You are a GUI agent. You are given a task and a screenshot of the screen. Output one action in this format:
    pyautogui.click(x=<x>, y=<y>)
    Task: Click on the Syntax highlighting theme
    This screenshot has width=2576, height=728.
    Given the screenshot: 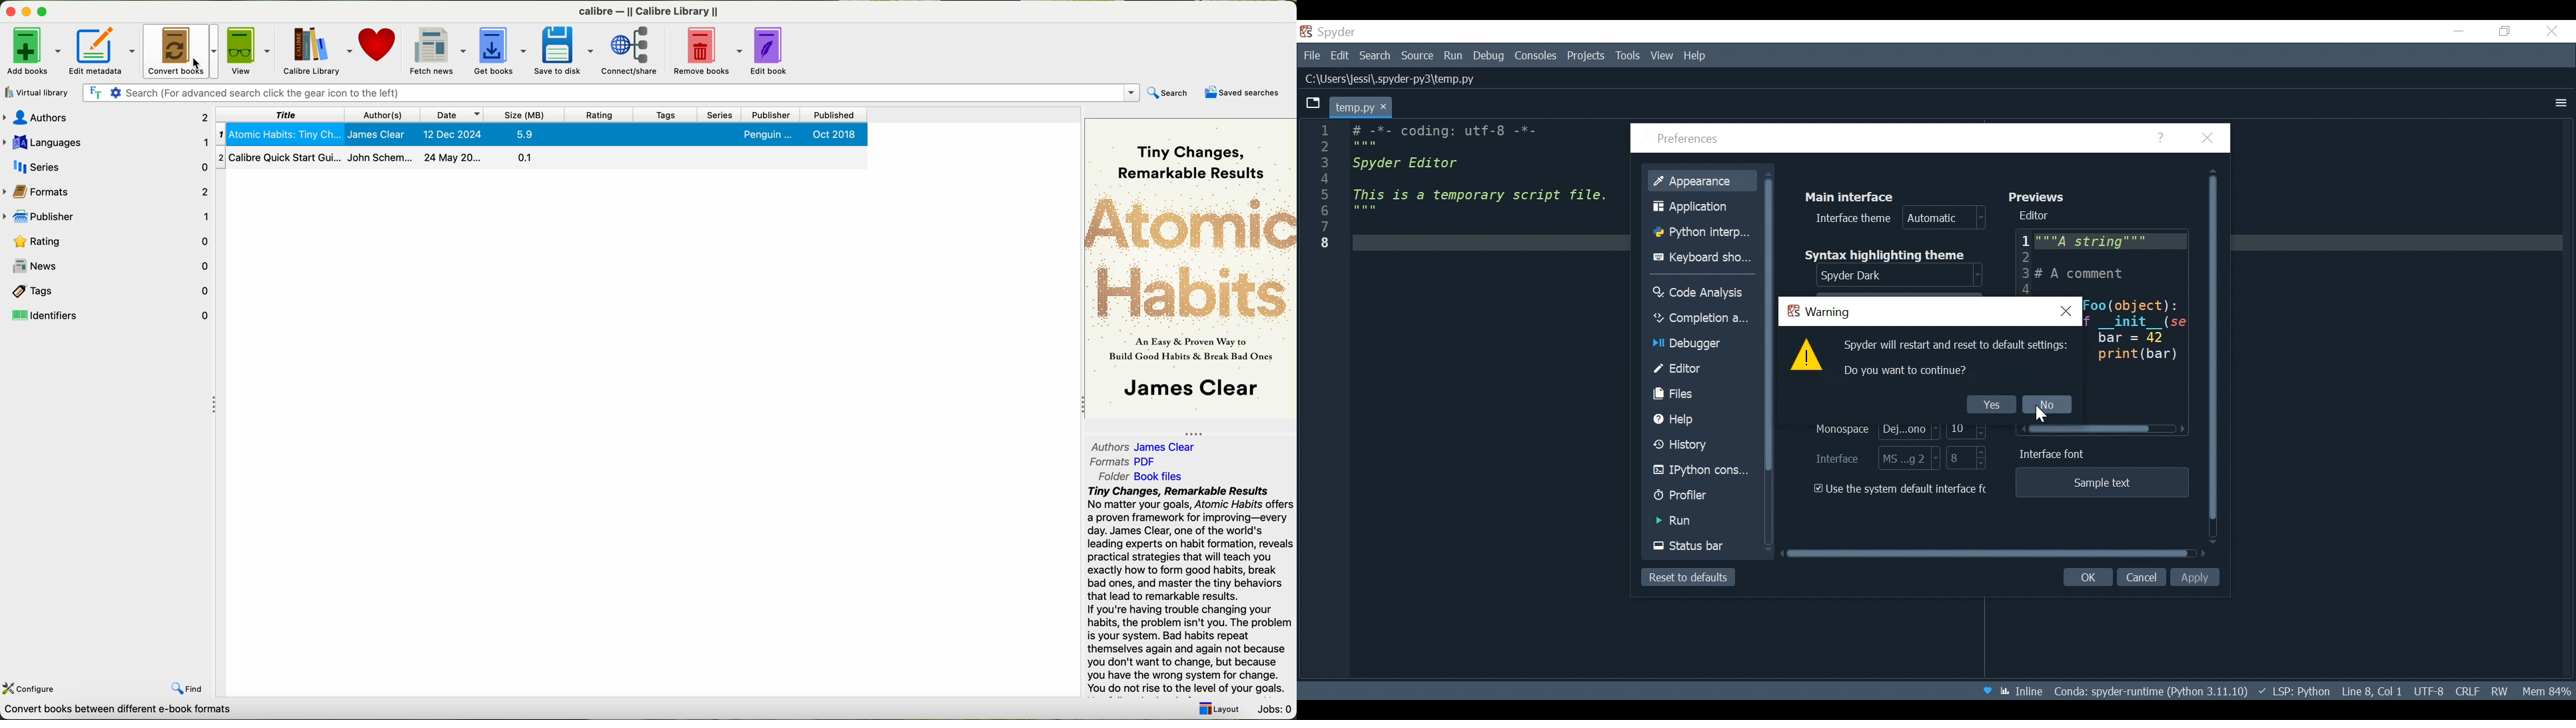 What is the action you would take?
    pyautogui.click(x=1894, y=255)
    